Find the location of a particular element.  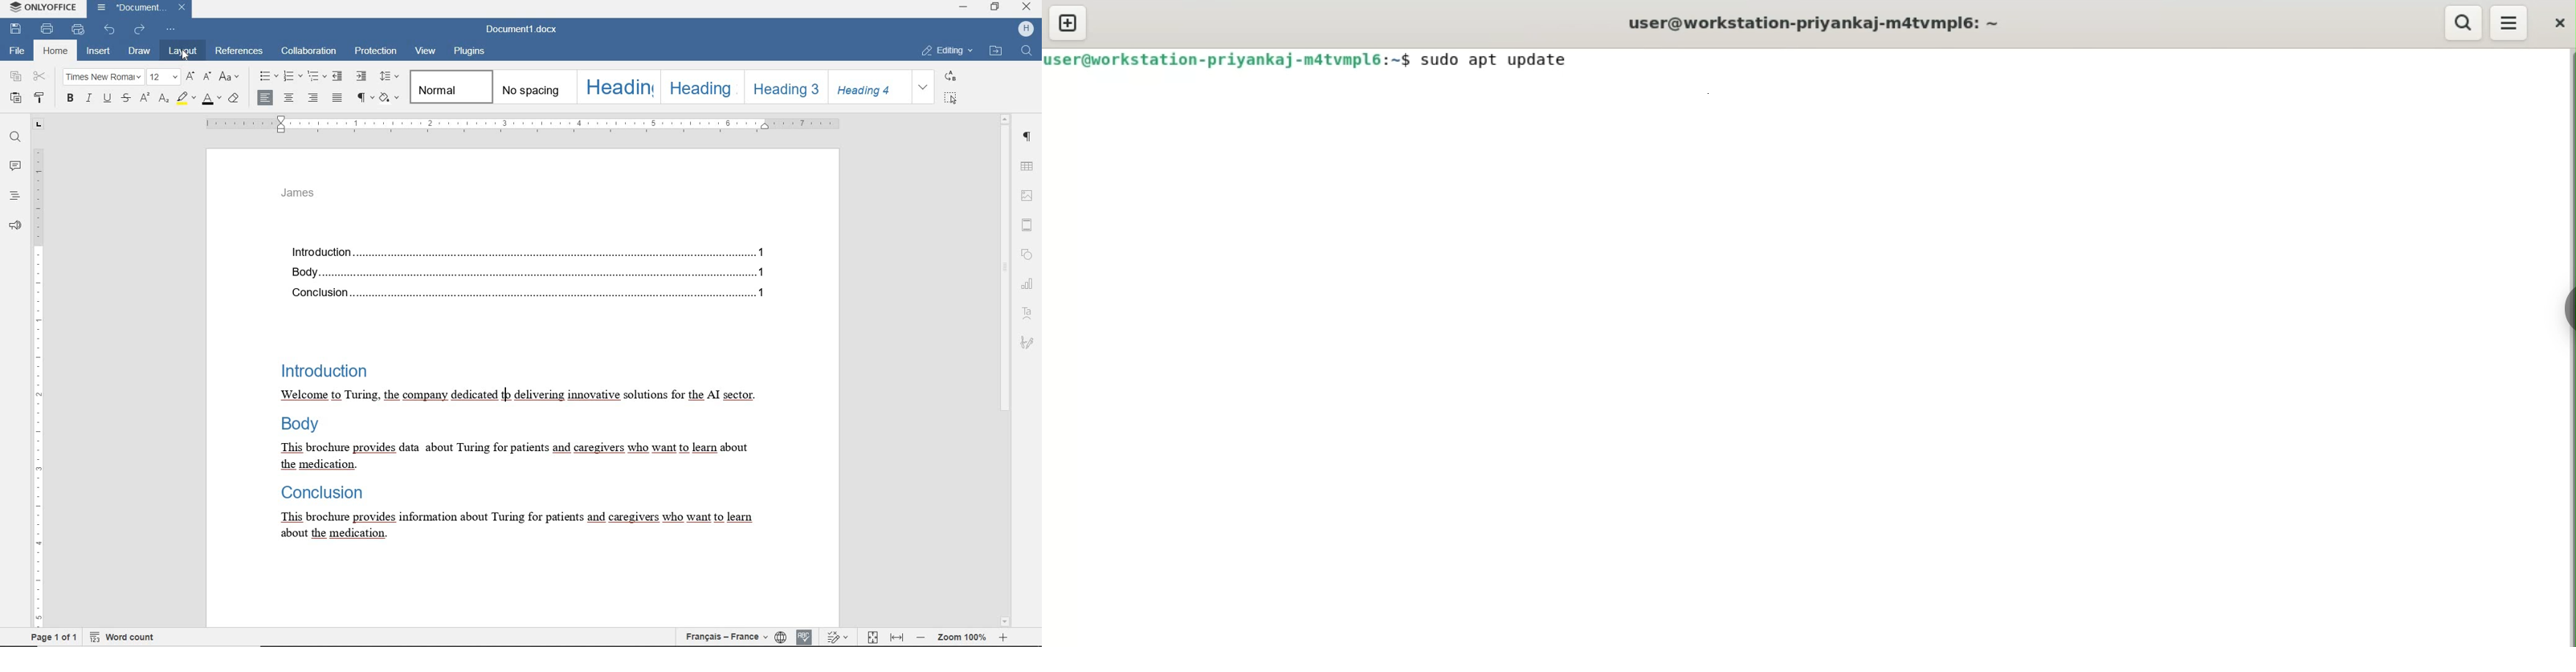

shape is located at coordinates (1027, 254).